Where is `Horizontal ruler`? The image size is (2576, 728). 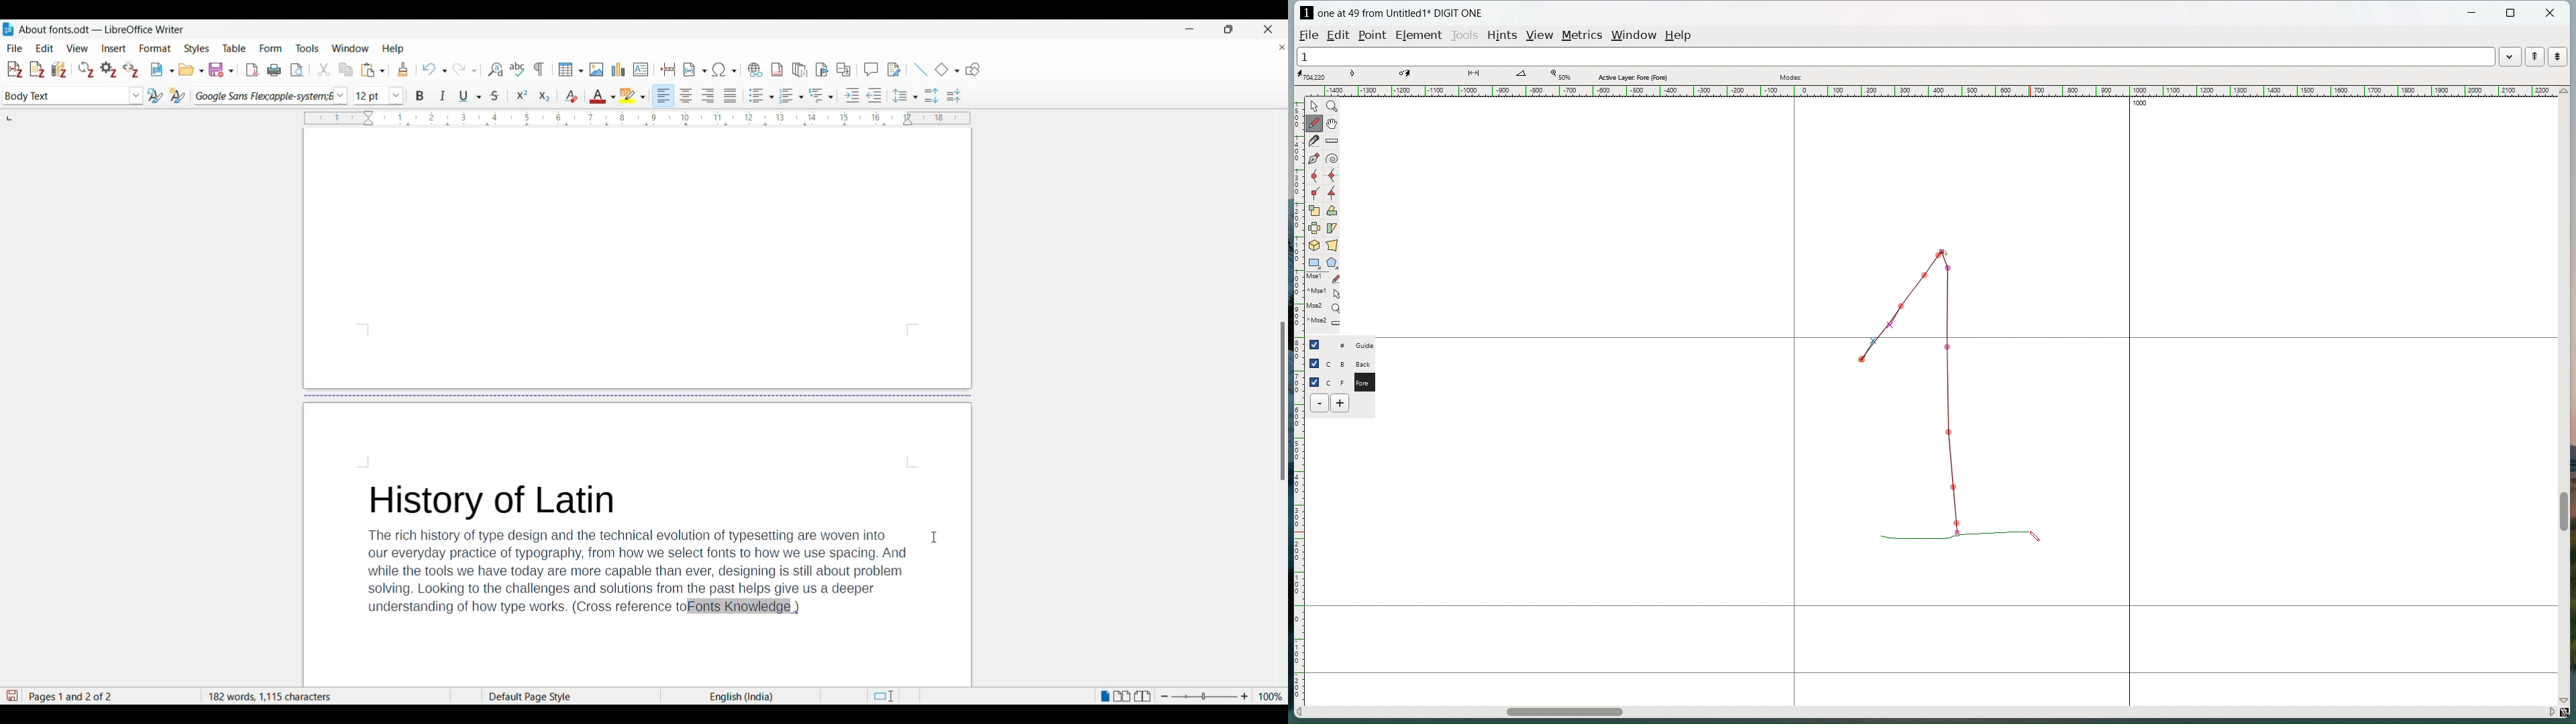
Horizontal ruler is located at coordinates (626, 118).